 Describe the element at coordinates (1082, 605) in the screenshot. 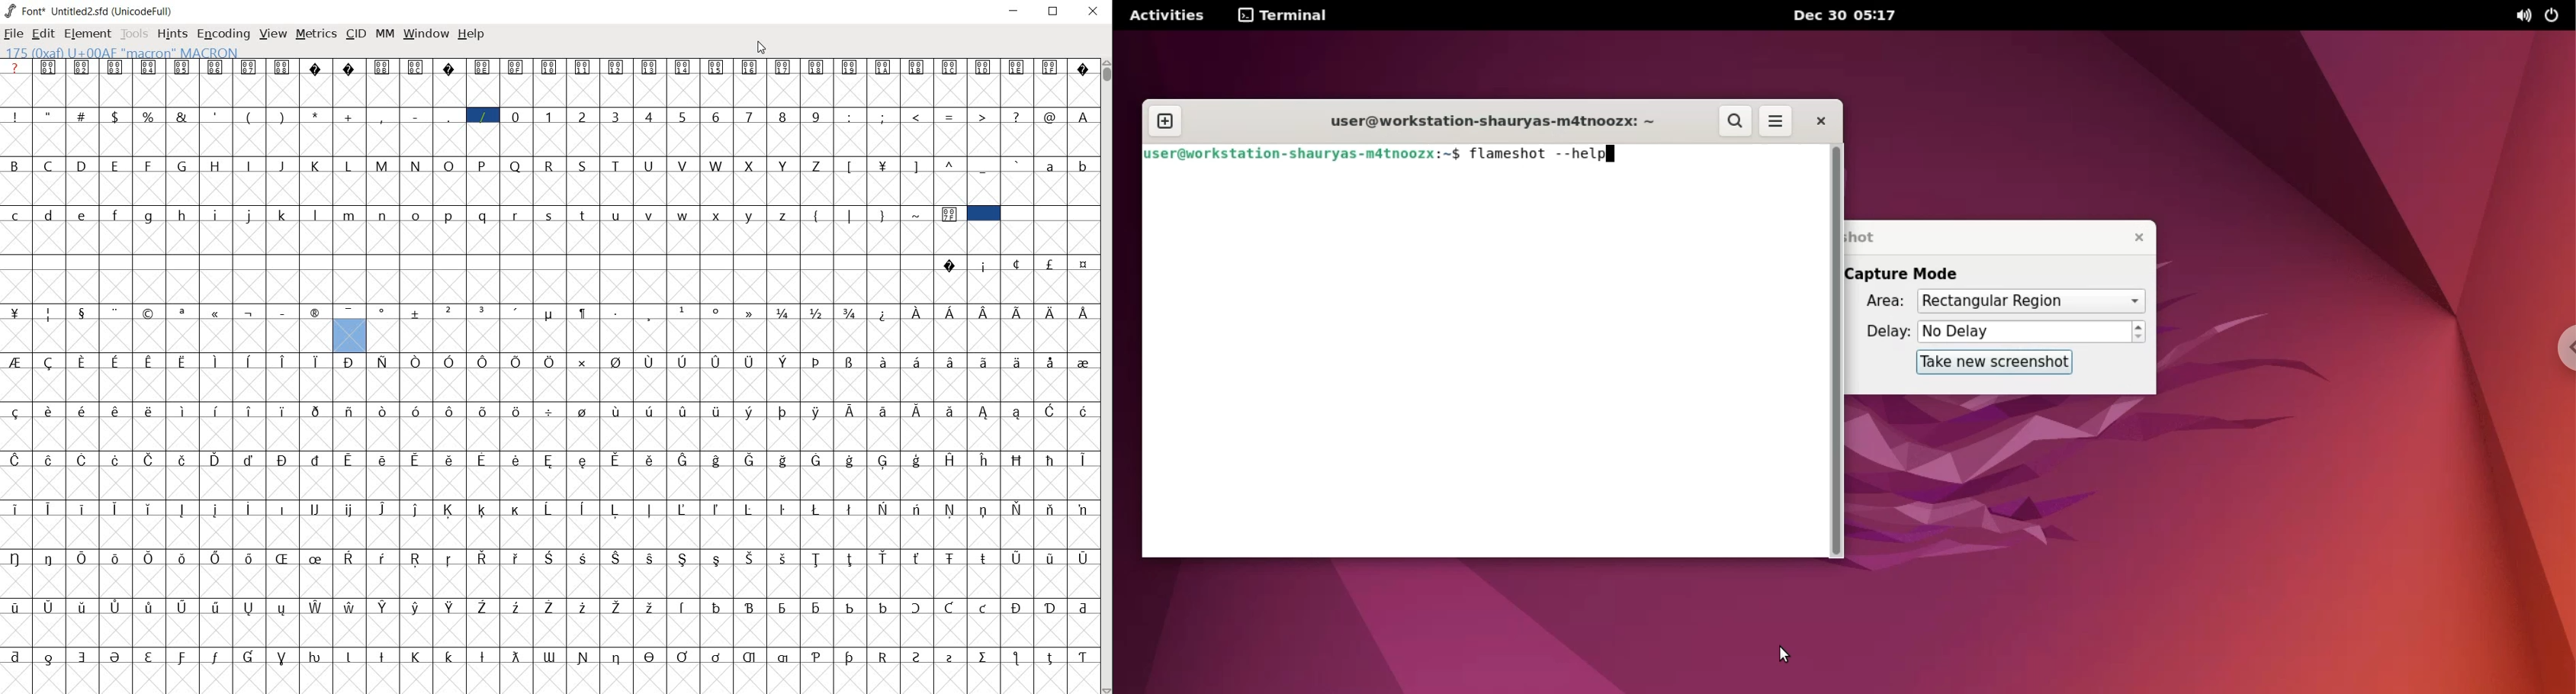

I see `Symbol` at that location.